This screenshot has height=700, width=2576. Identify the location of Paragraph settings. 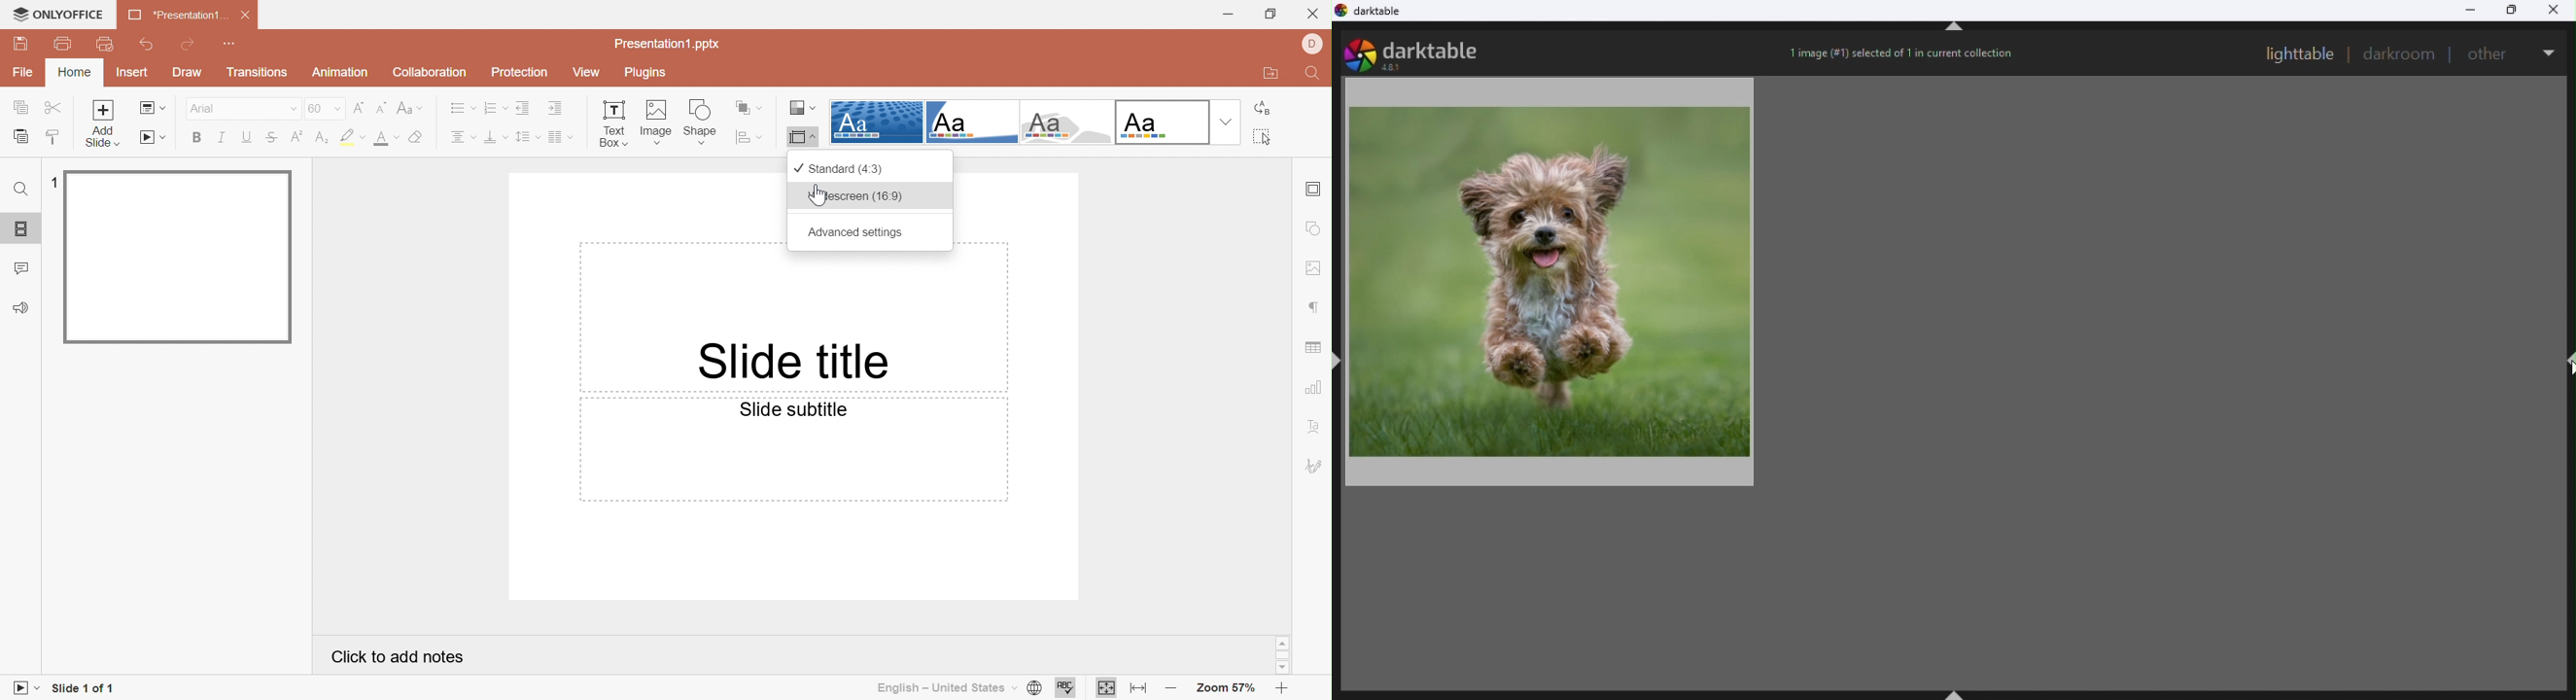
(1317, 308).